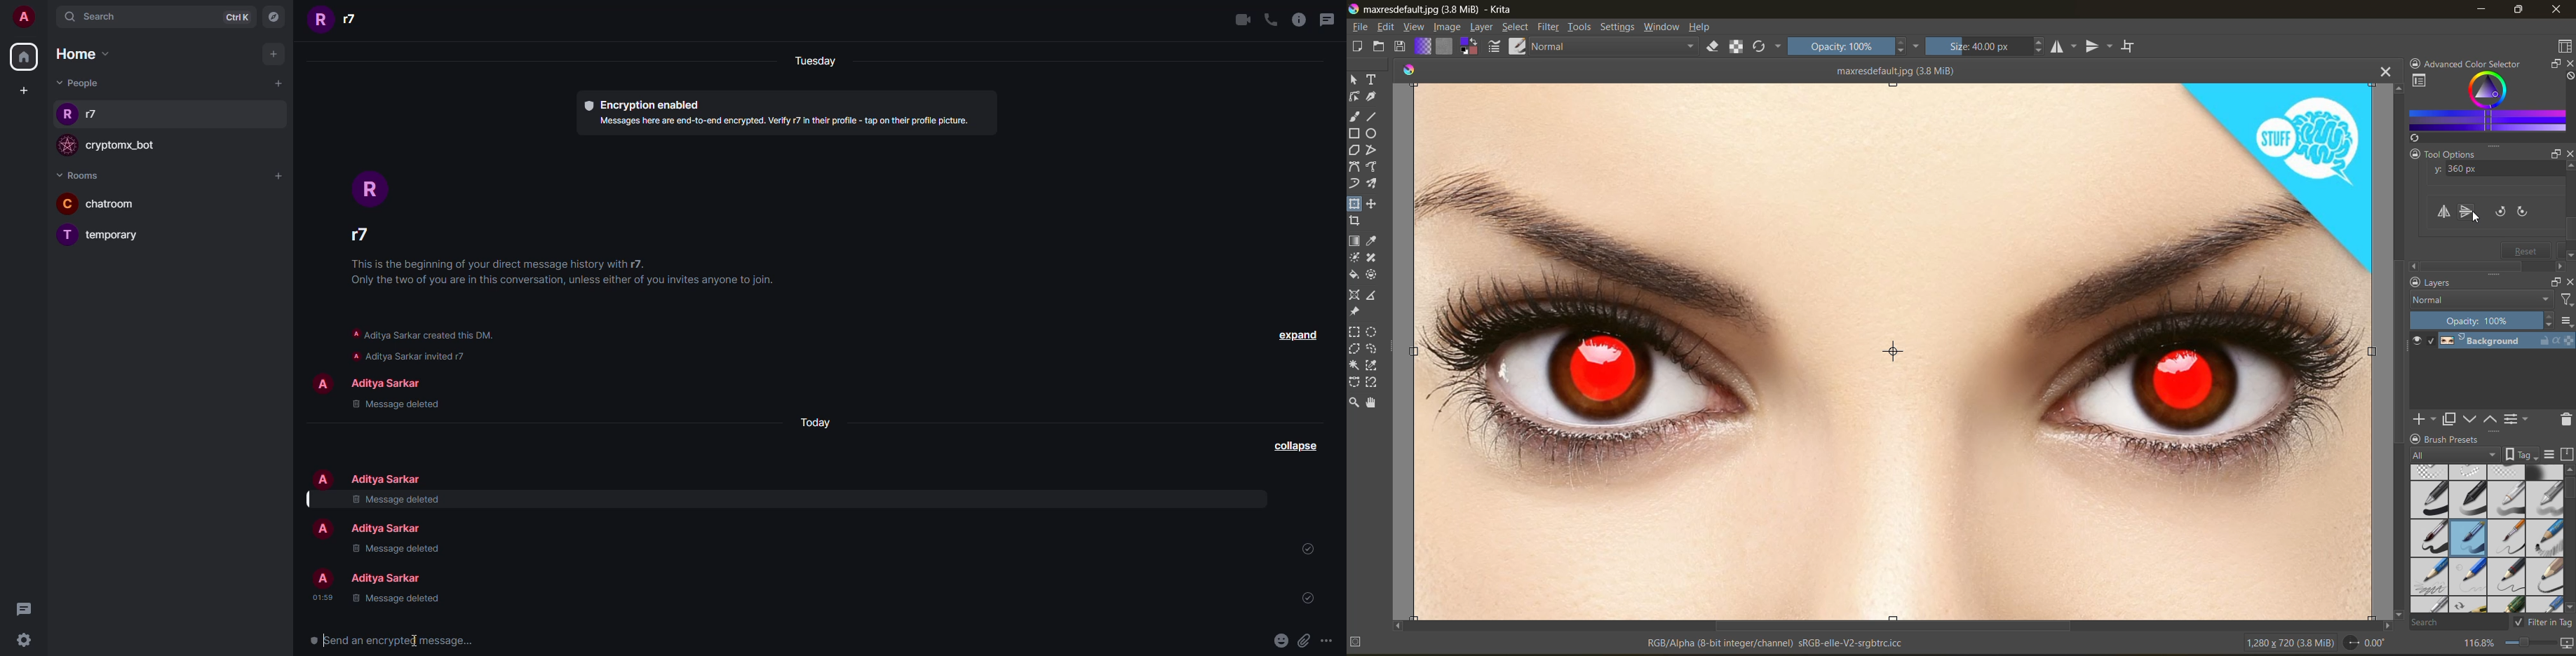  I want to click on choose brush preset, so click(1516, 46).